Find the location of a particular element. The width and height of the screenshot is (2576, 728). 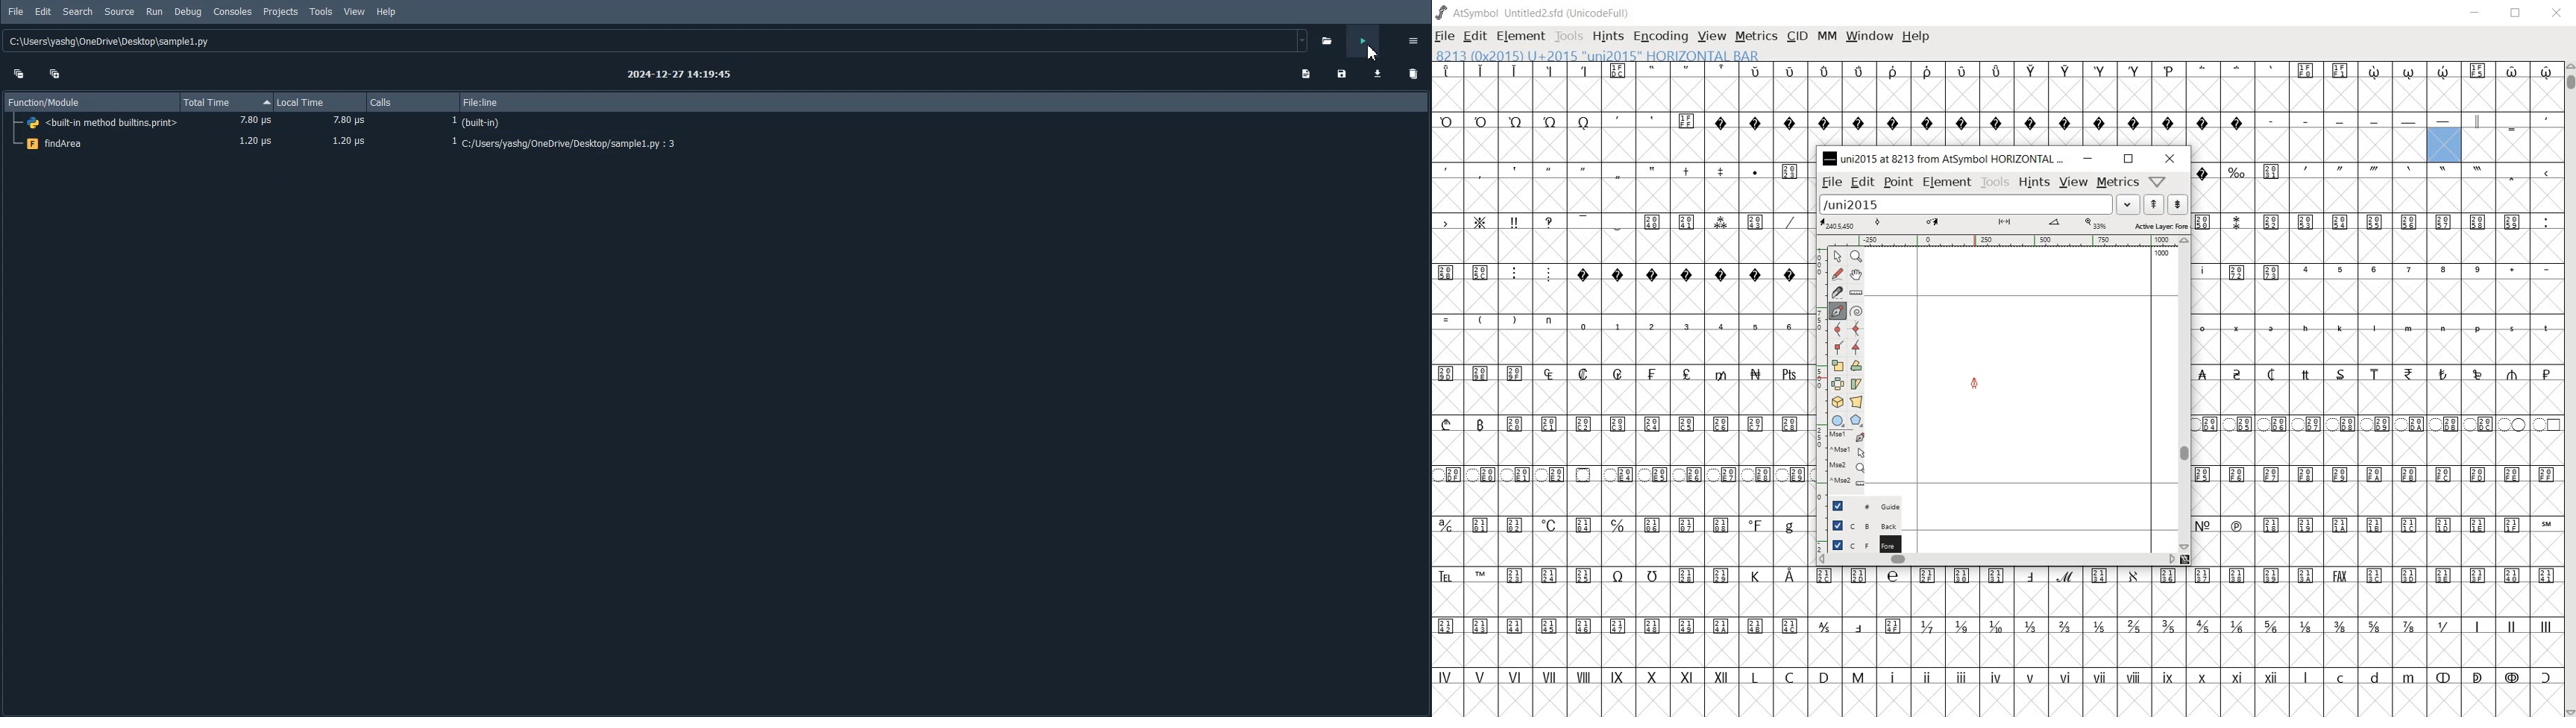

Total Time is located at coordinates (225, 102).